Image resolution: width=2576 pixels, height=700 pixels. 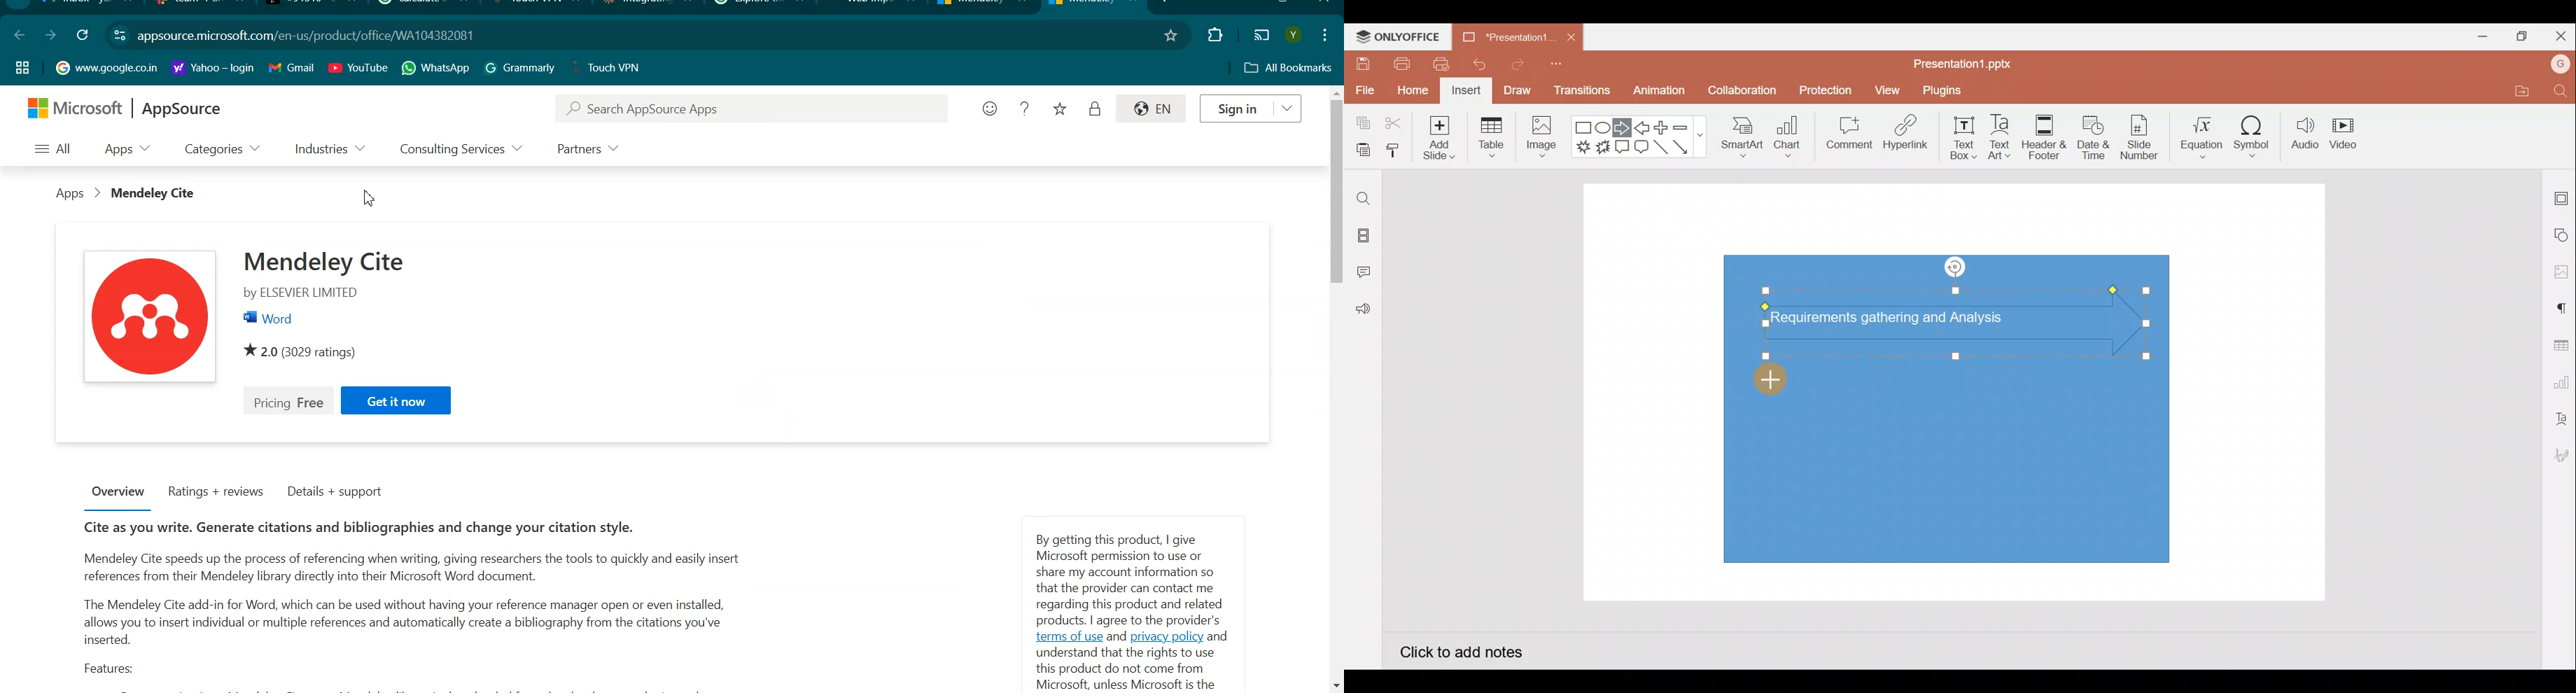 What do you see at coordinates (1474, 64) in the screenshot?
I see `Undo` at bounding box center [1474, 64].